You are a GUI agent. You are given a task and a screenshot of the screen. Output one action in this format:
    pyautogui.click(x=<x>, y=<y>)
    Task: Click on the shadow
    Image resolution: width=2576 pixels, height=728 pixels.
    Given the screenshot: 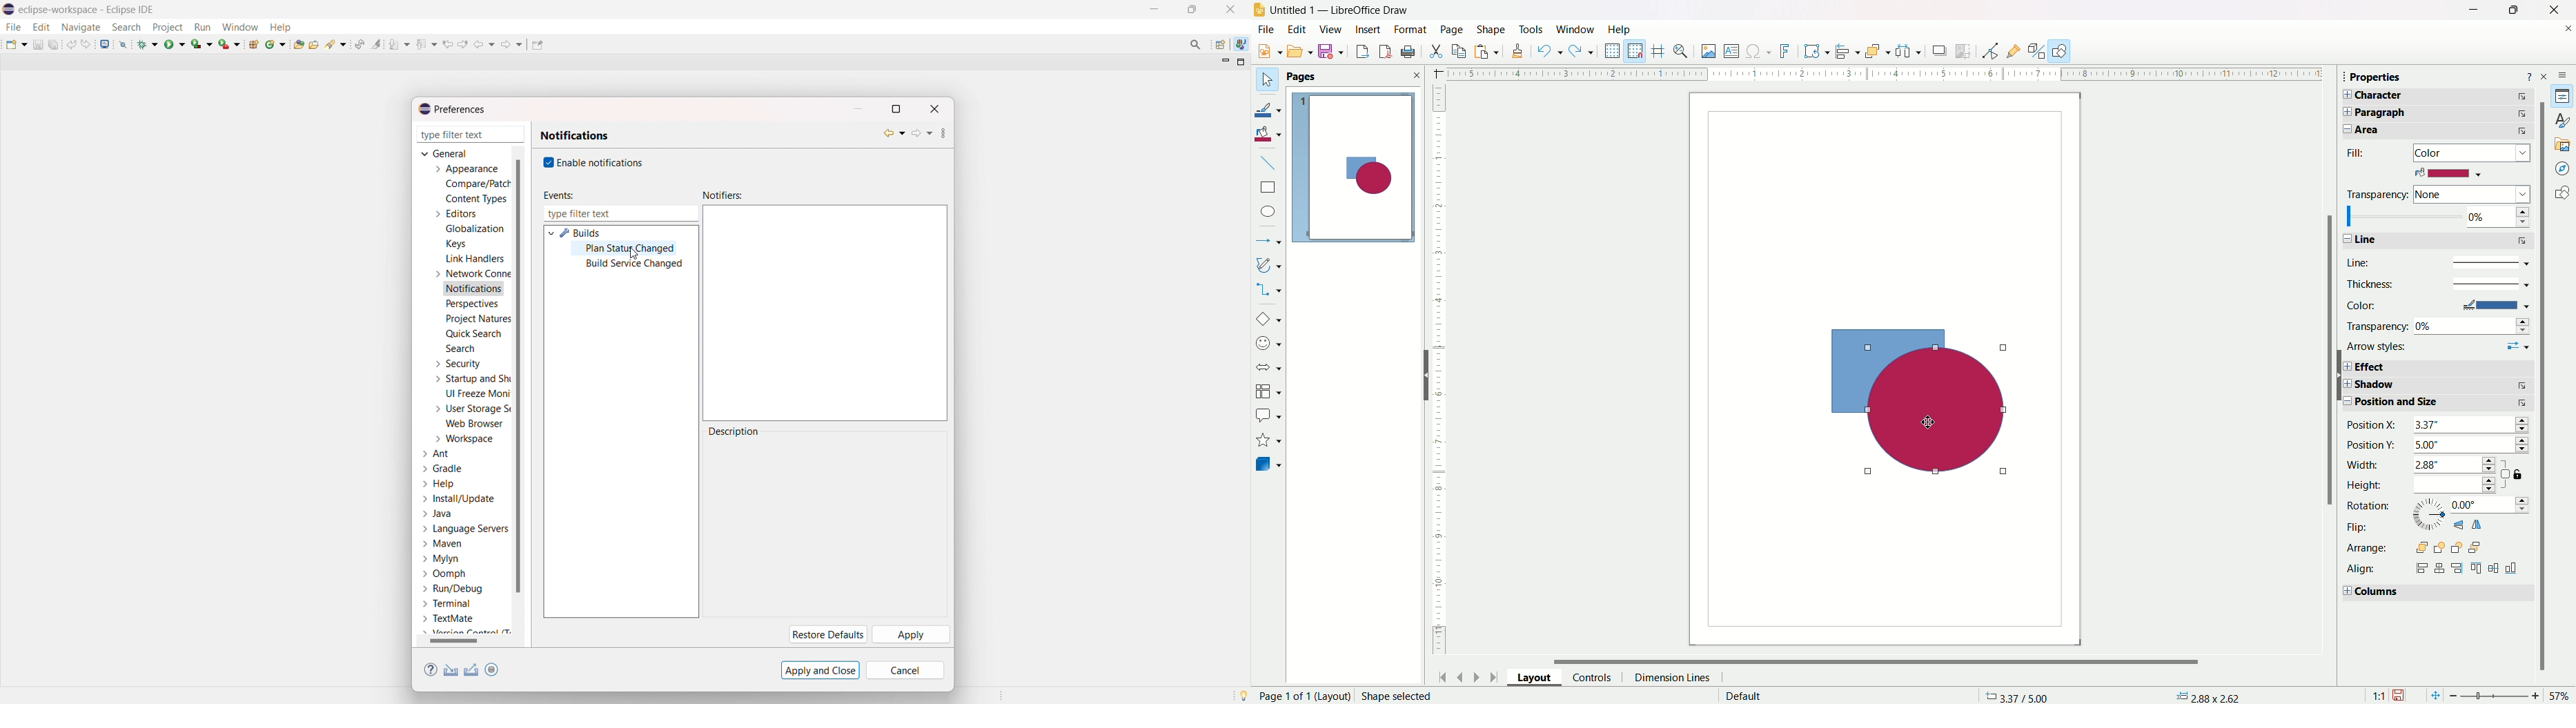 What is the action you would take?
    pyautogui.click(x=1939, y=52)
    